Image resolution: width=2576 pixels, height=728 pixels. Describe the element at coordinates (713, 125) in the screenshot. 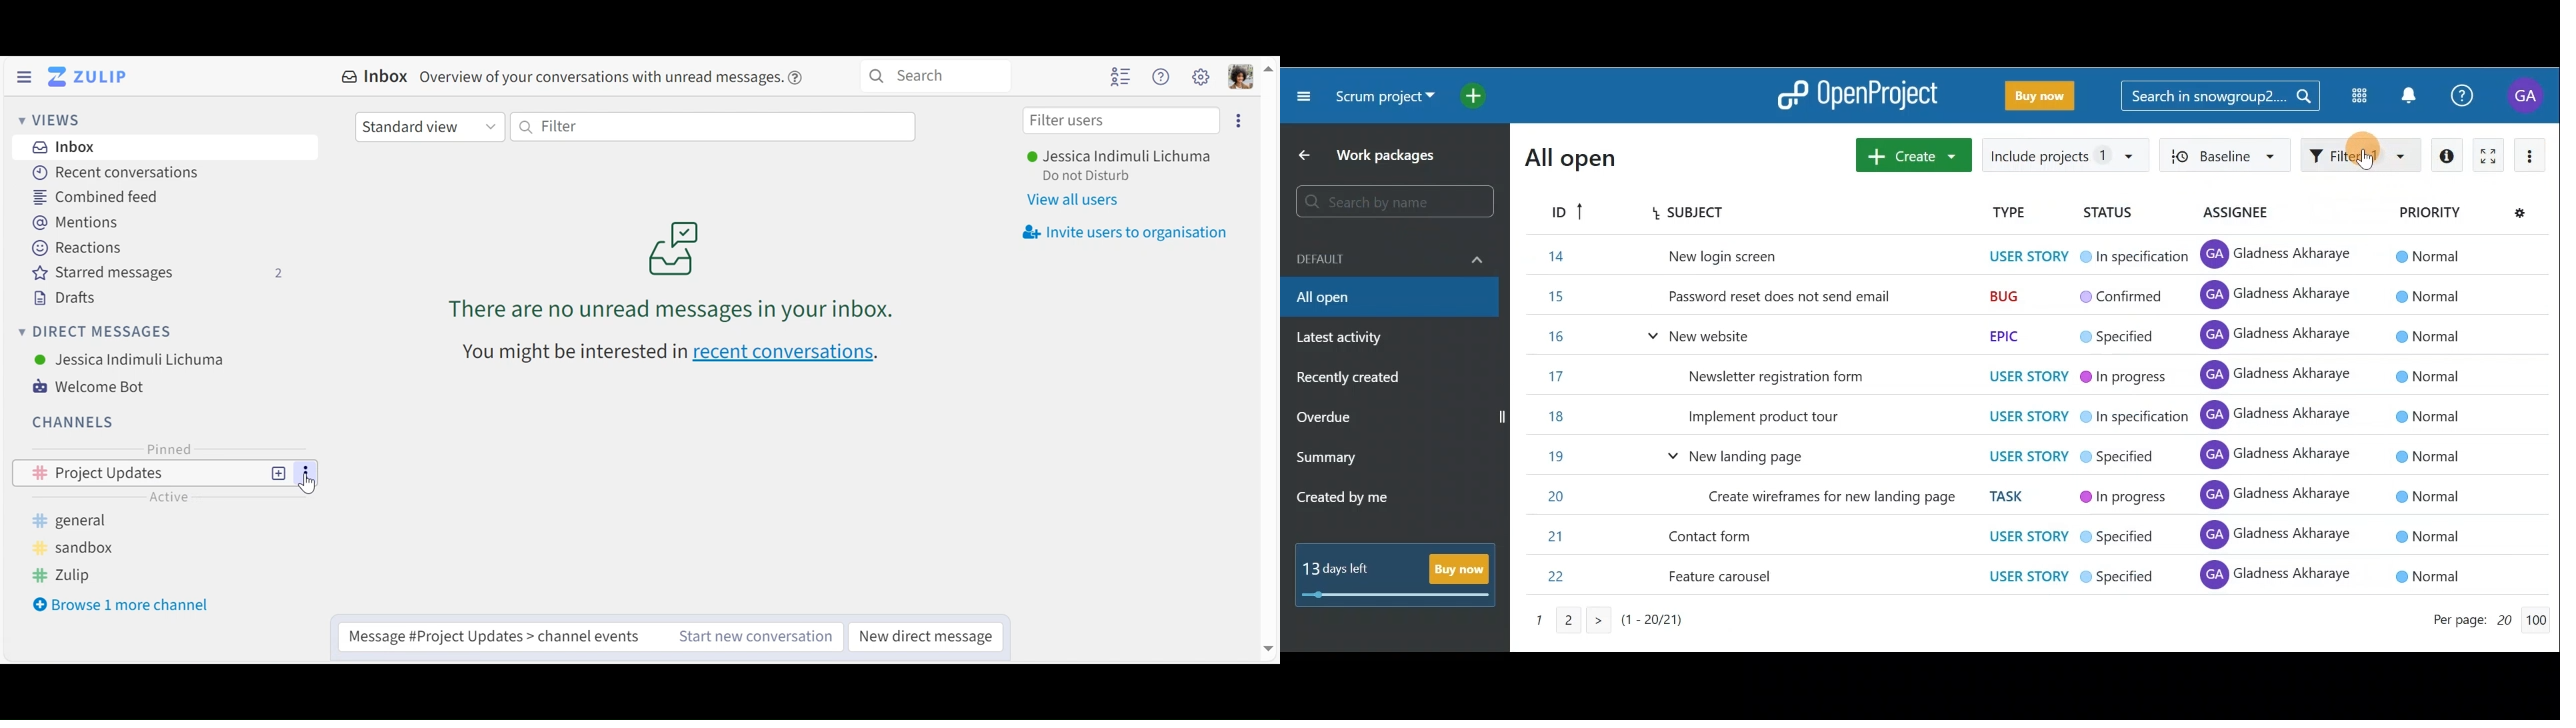

I see `Filter` at that location.